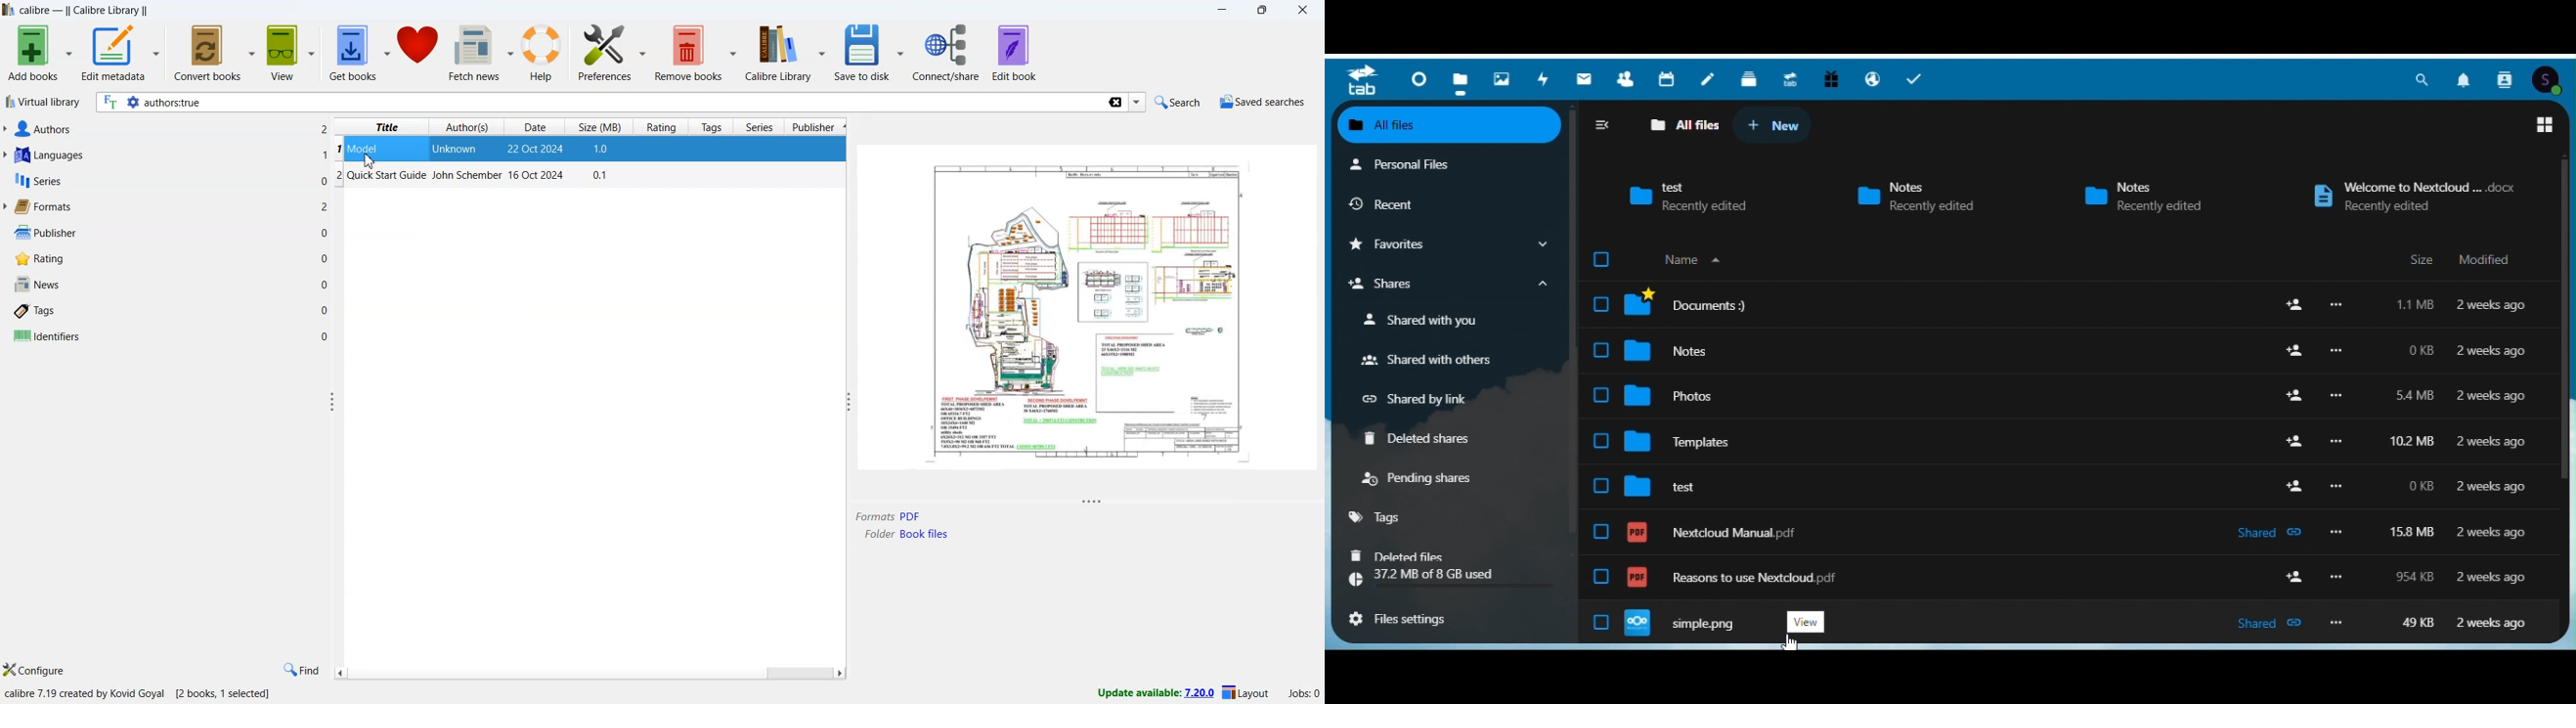  Describe the element at coordinates (869, 53) in the screenshot. I see `save to disk` at that location.